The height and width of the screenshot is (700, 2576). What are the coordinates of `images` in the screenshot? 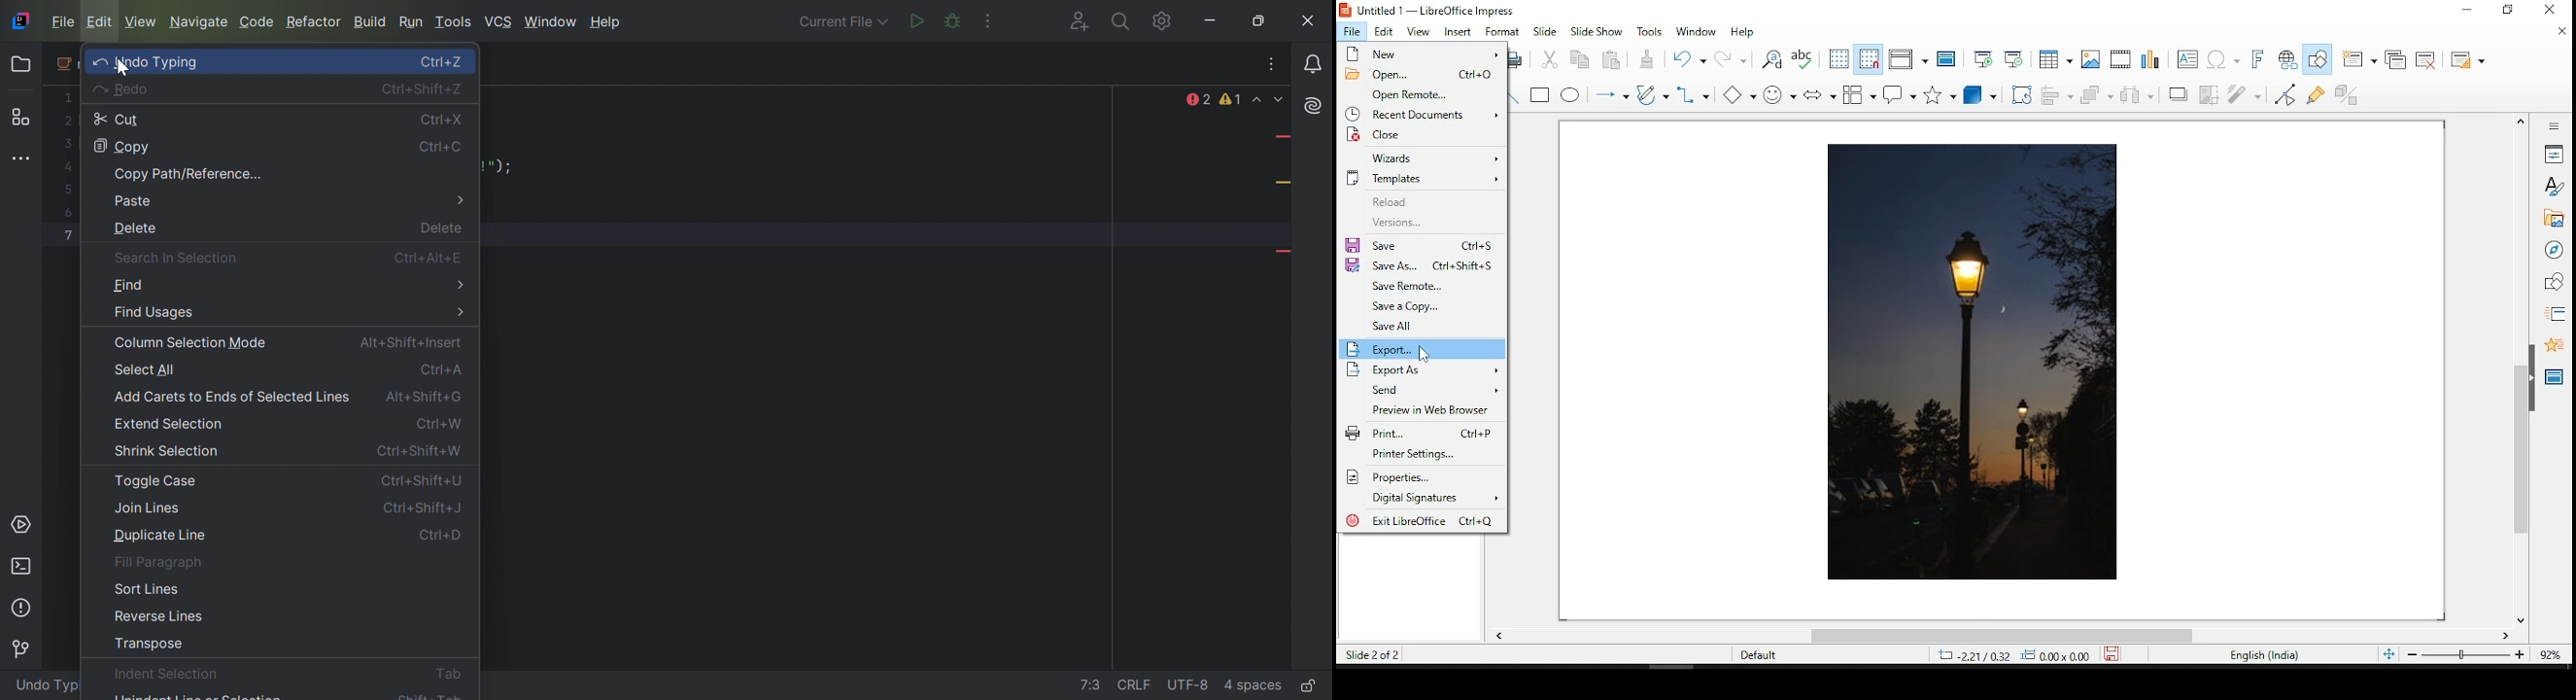 It's located at (2089, 57).